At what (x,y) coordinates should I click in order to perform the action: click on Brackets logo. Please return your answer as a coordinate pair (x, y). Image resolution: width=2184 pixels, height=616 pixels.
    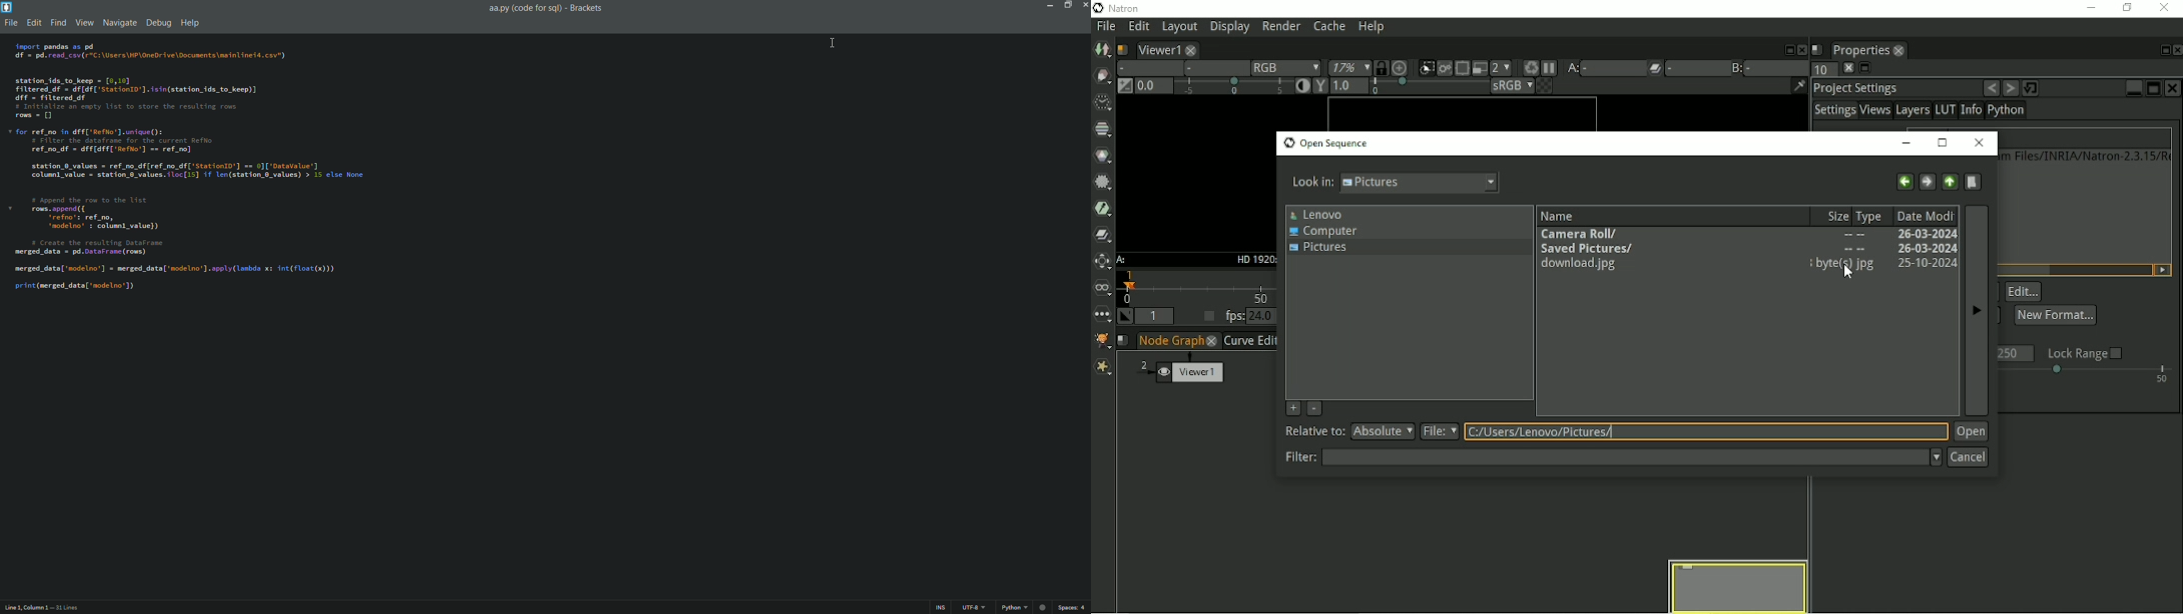
    Looking at the image, I should click on (7, 9).